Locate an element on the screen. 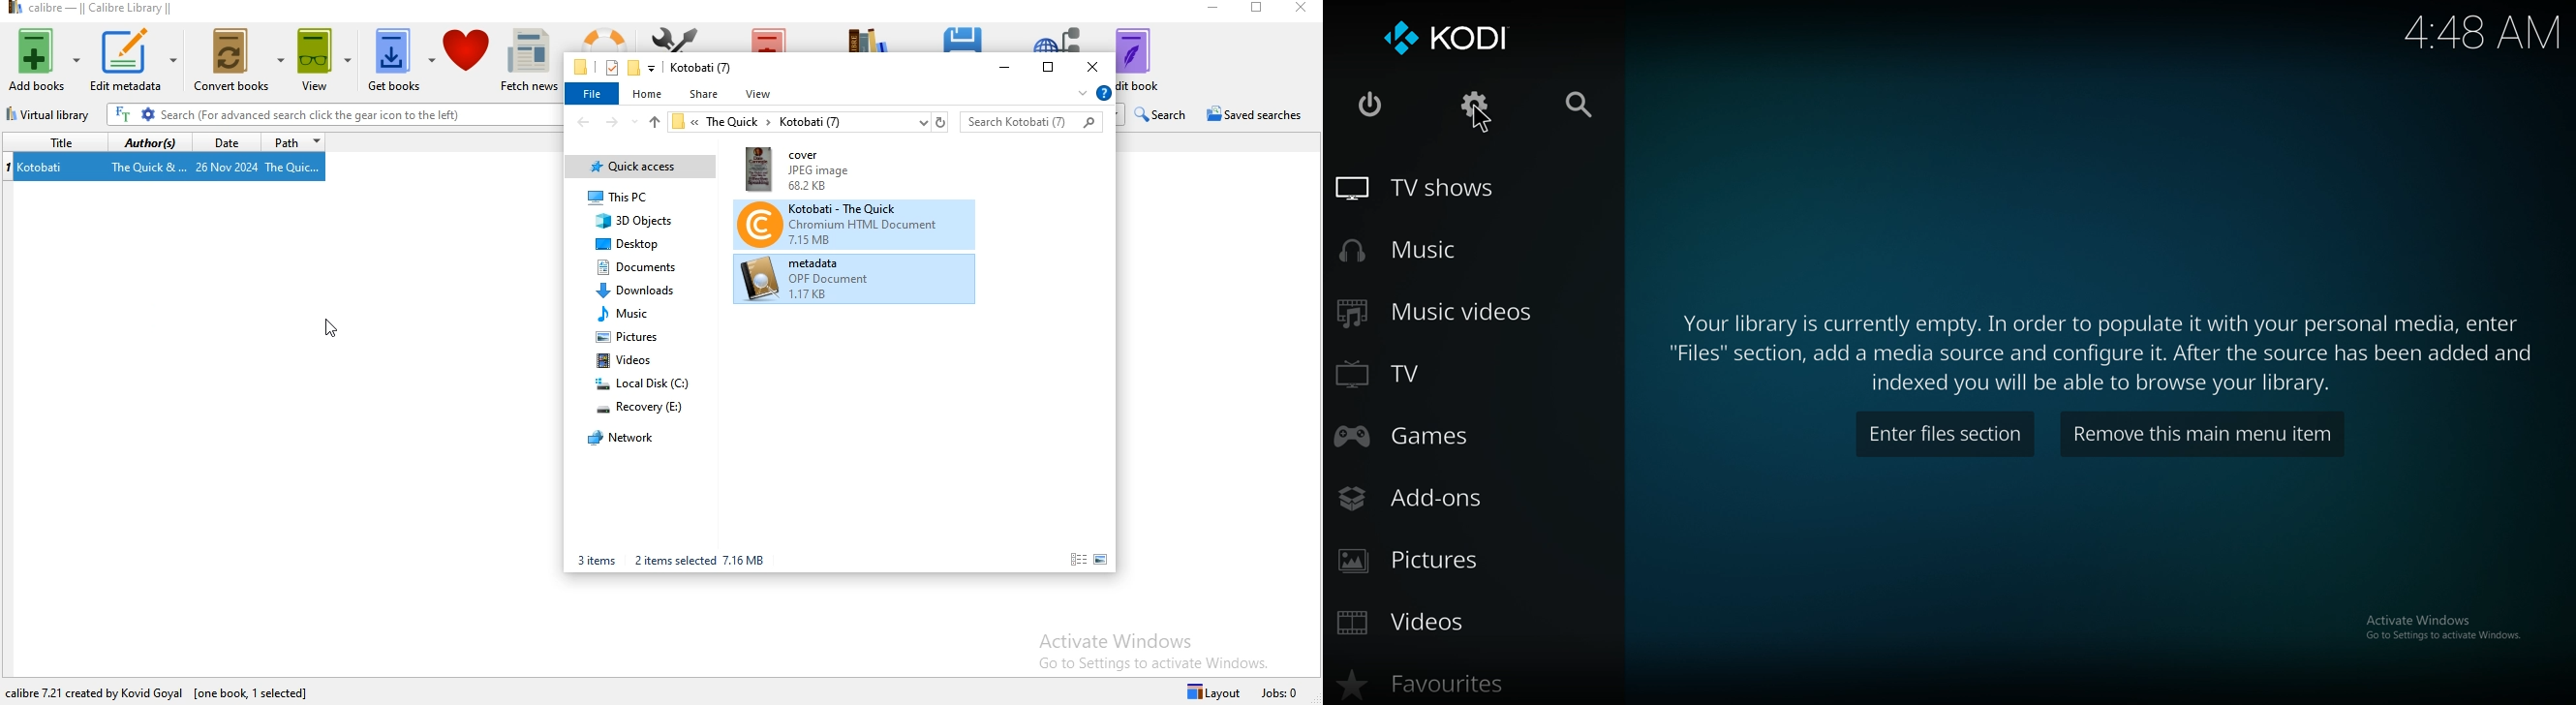 This screenshot has width=2576, height=728. enter files section is located at coordinates (1946, 435).